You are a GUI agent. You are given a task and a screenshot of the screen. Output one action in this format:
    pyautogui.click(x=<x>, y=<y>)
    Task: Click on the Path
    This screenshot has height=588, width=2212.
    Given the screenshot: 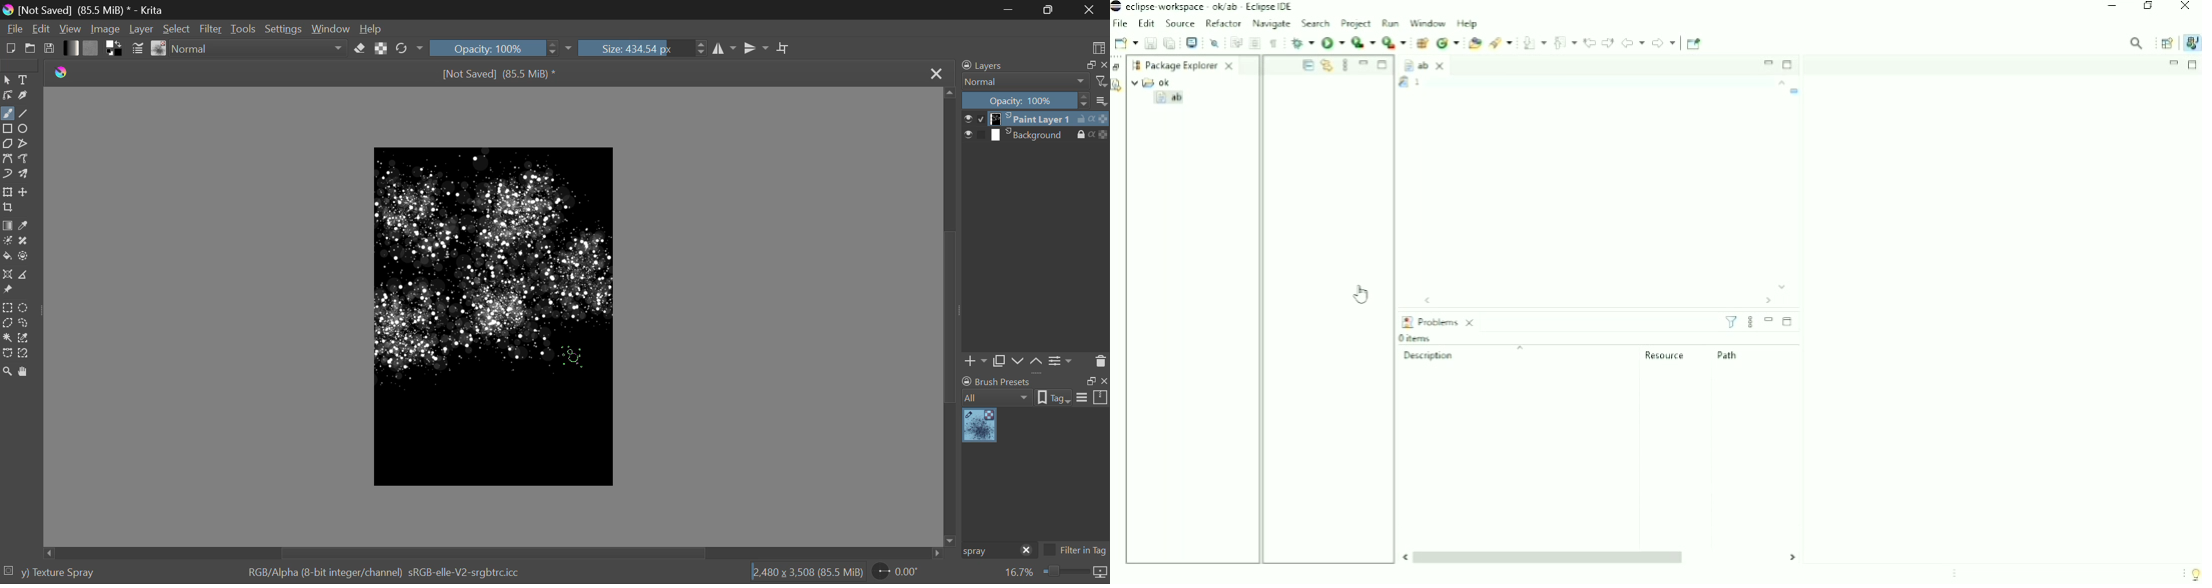 What is the action you would take?
    pyautogui.click(x=1729, y=355)
    